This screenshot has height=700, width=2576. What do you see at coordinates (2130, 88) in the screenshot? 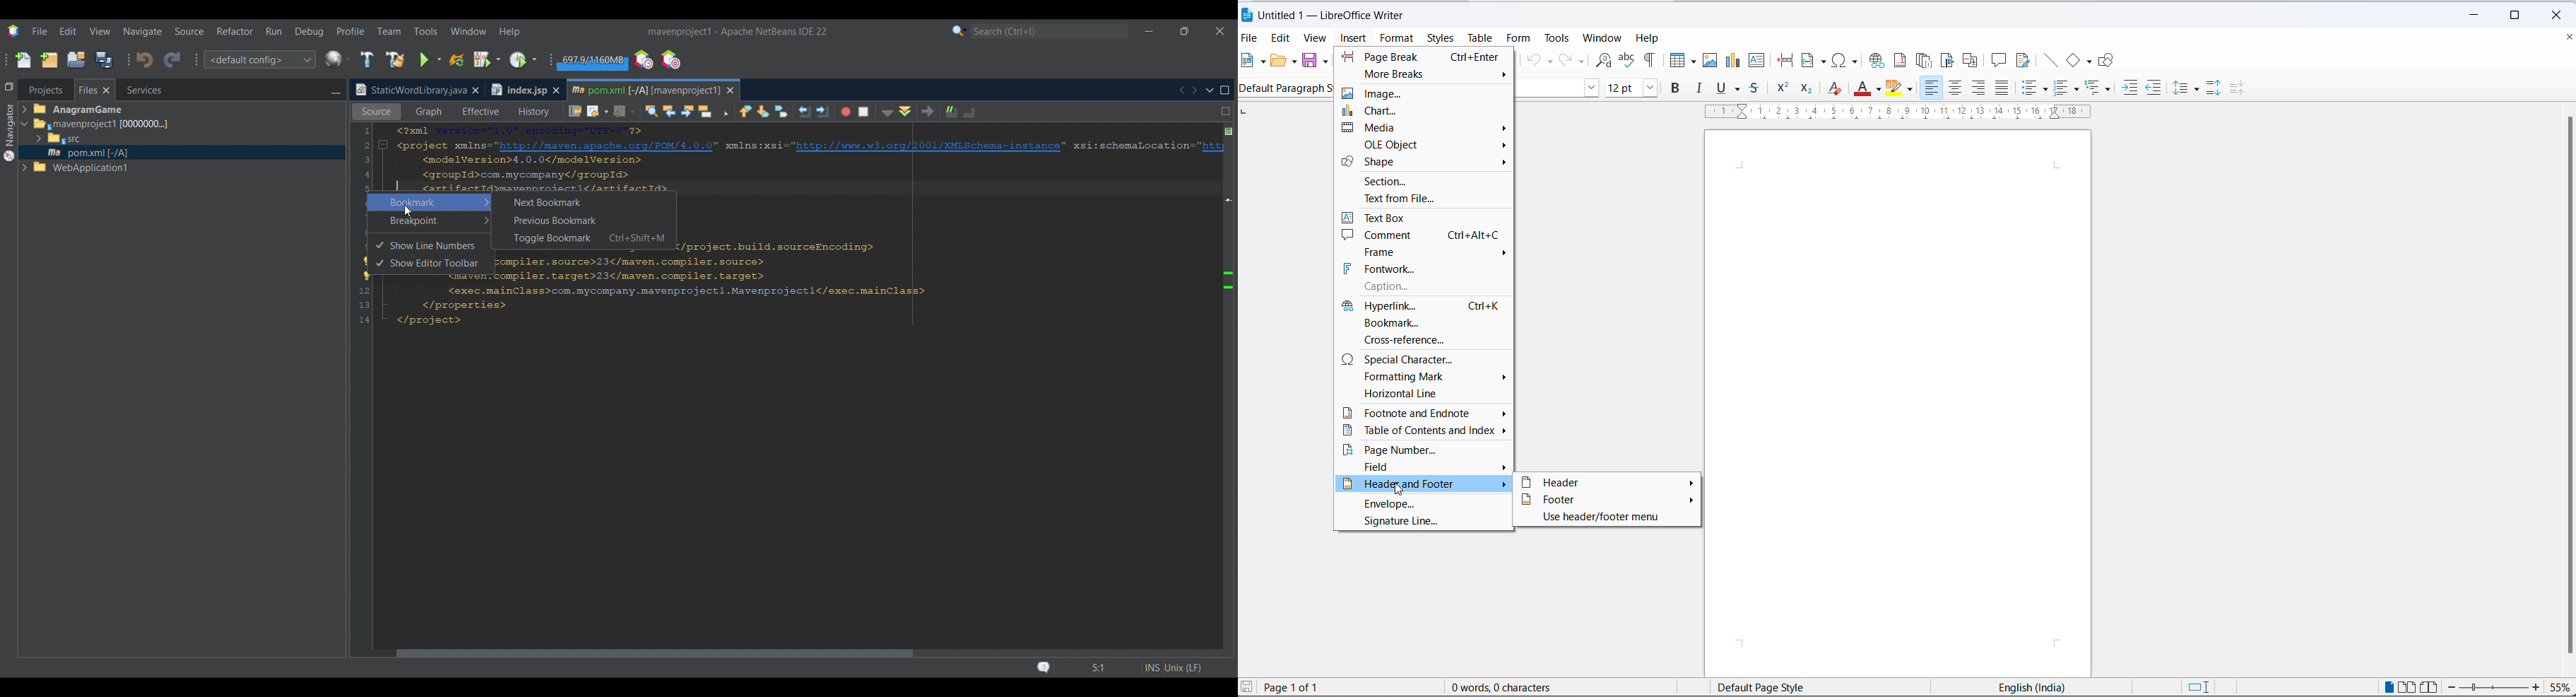
I see `increase indent` at bounding box center [2130, 88].